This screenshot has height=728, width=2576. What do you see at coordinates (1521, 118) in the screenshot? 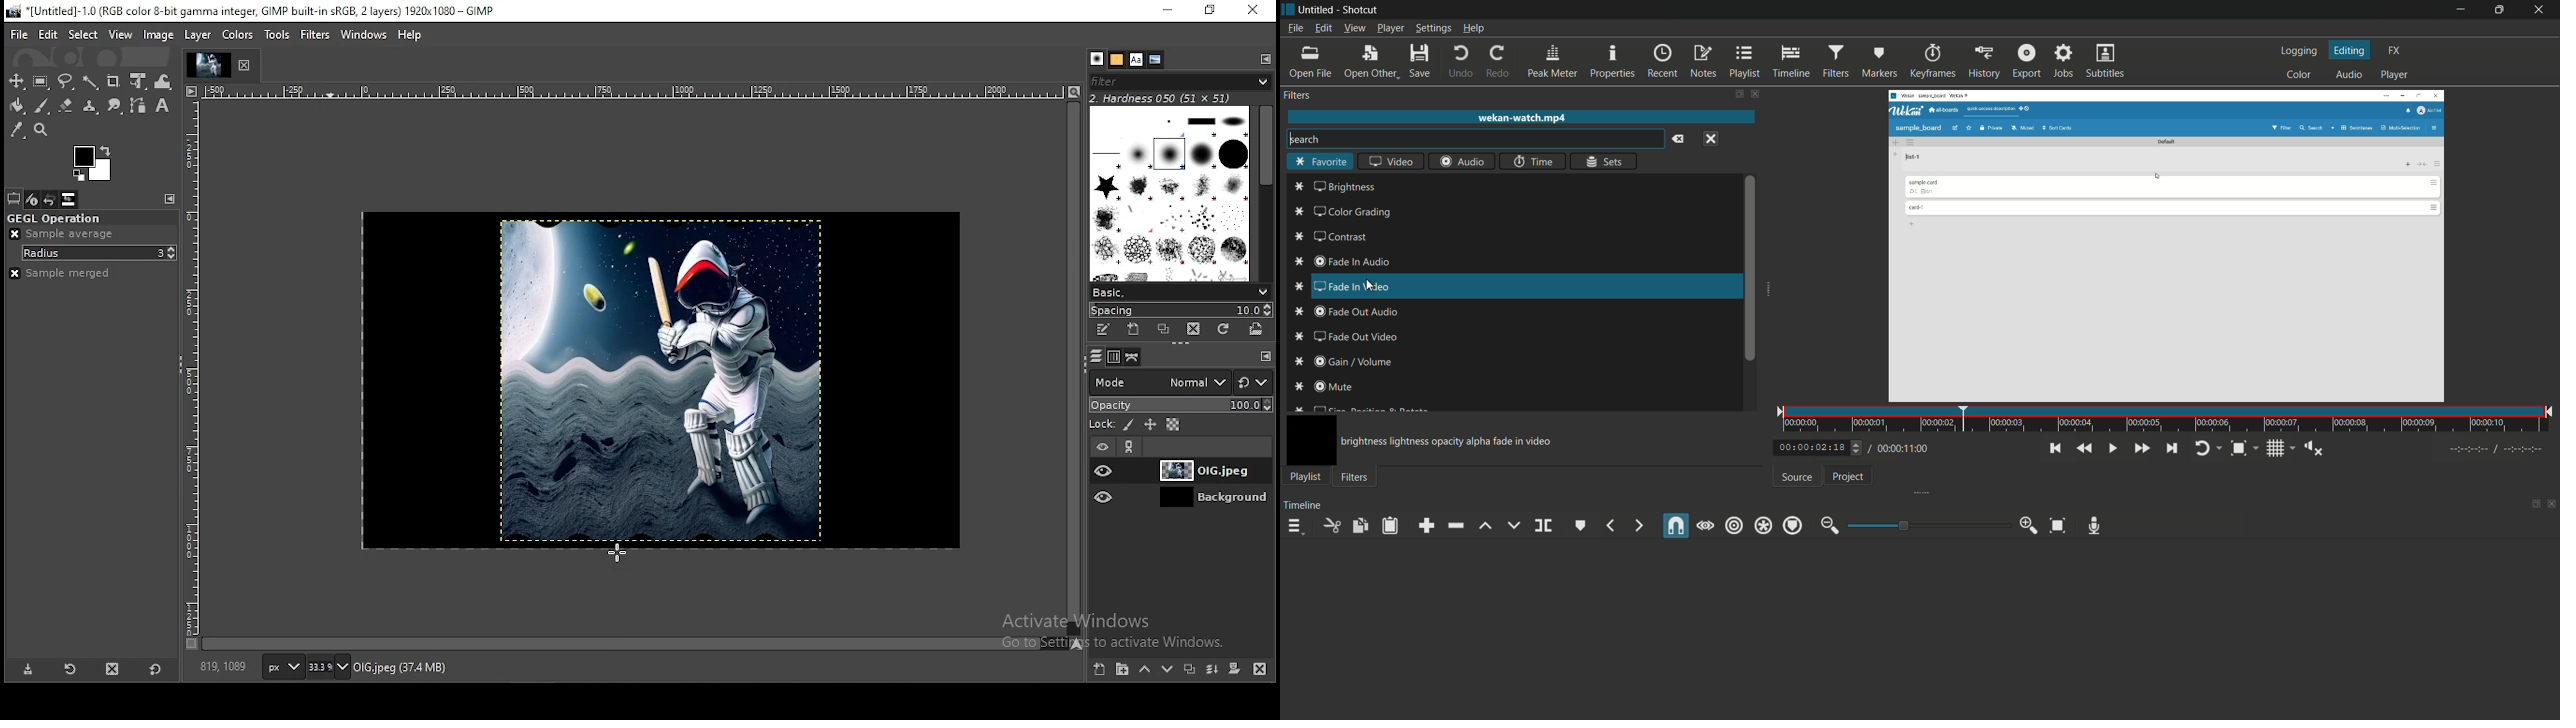
I see `imported file name` at bounding box center [1521, 118].